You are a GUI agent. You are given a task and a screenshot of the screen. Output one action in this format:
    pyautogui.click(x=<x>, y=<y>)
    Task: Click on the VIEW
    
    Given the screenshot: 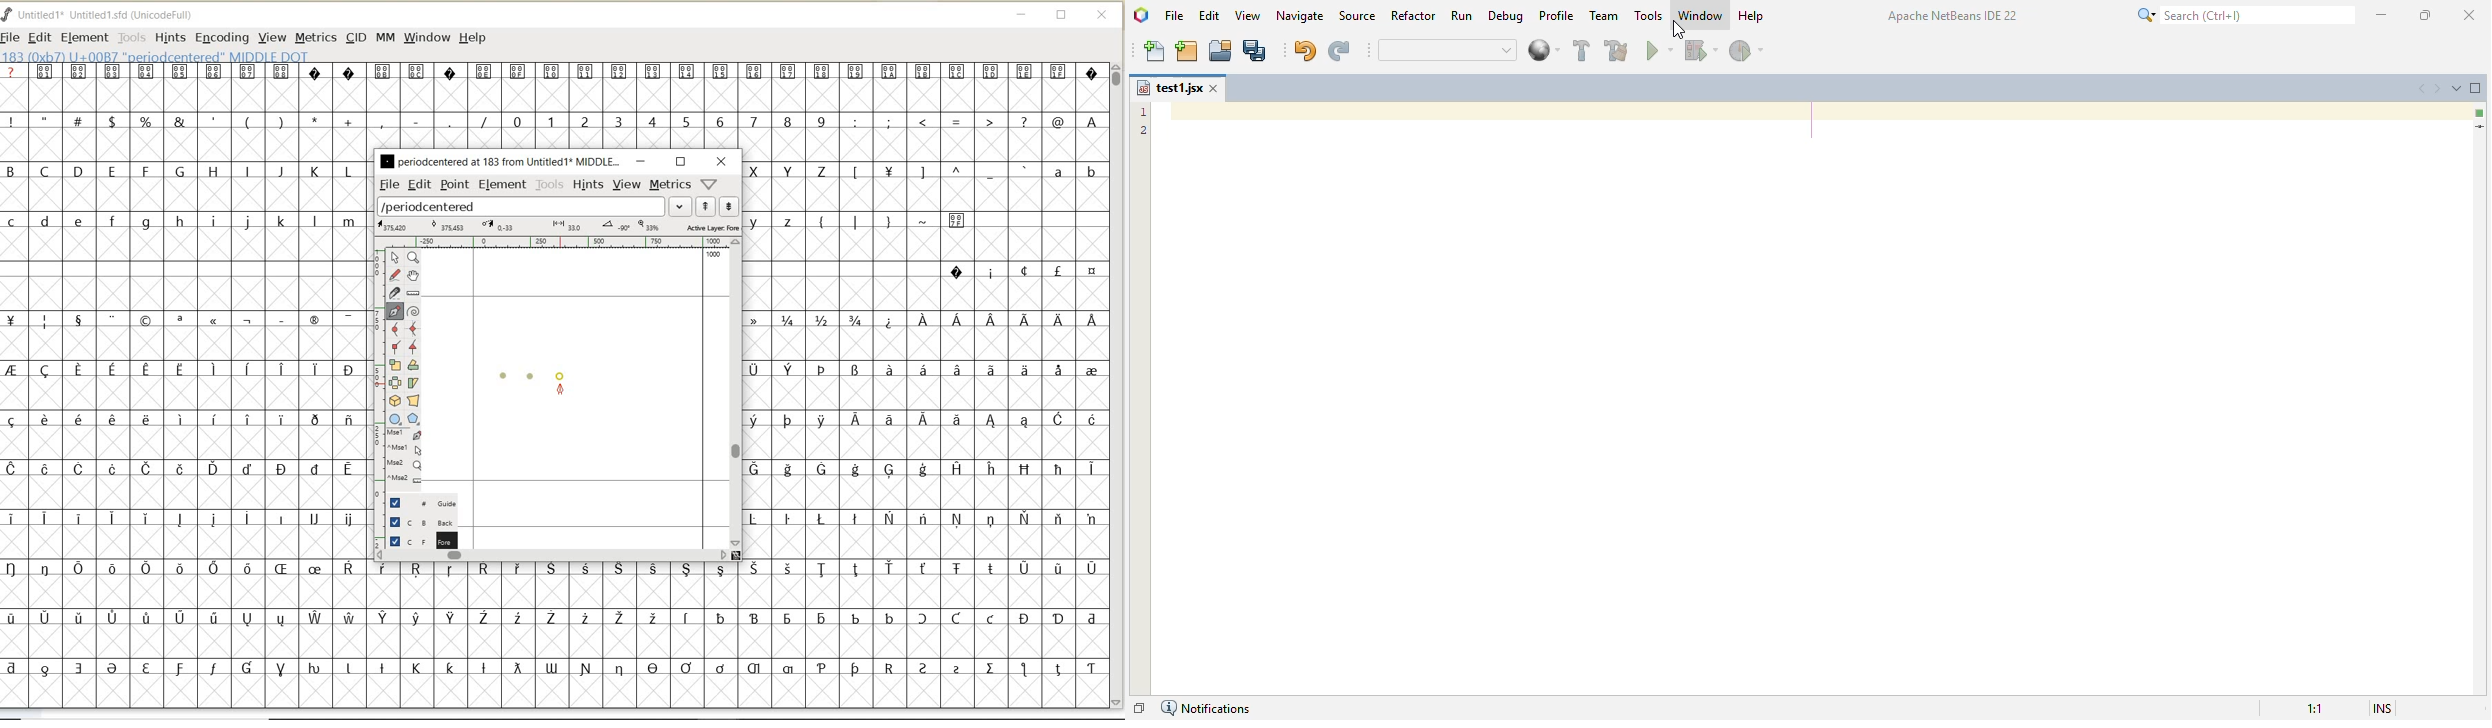 What is the action you would take?
    pyautogui.click(x=272, y=38)
    